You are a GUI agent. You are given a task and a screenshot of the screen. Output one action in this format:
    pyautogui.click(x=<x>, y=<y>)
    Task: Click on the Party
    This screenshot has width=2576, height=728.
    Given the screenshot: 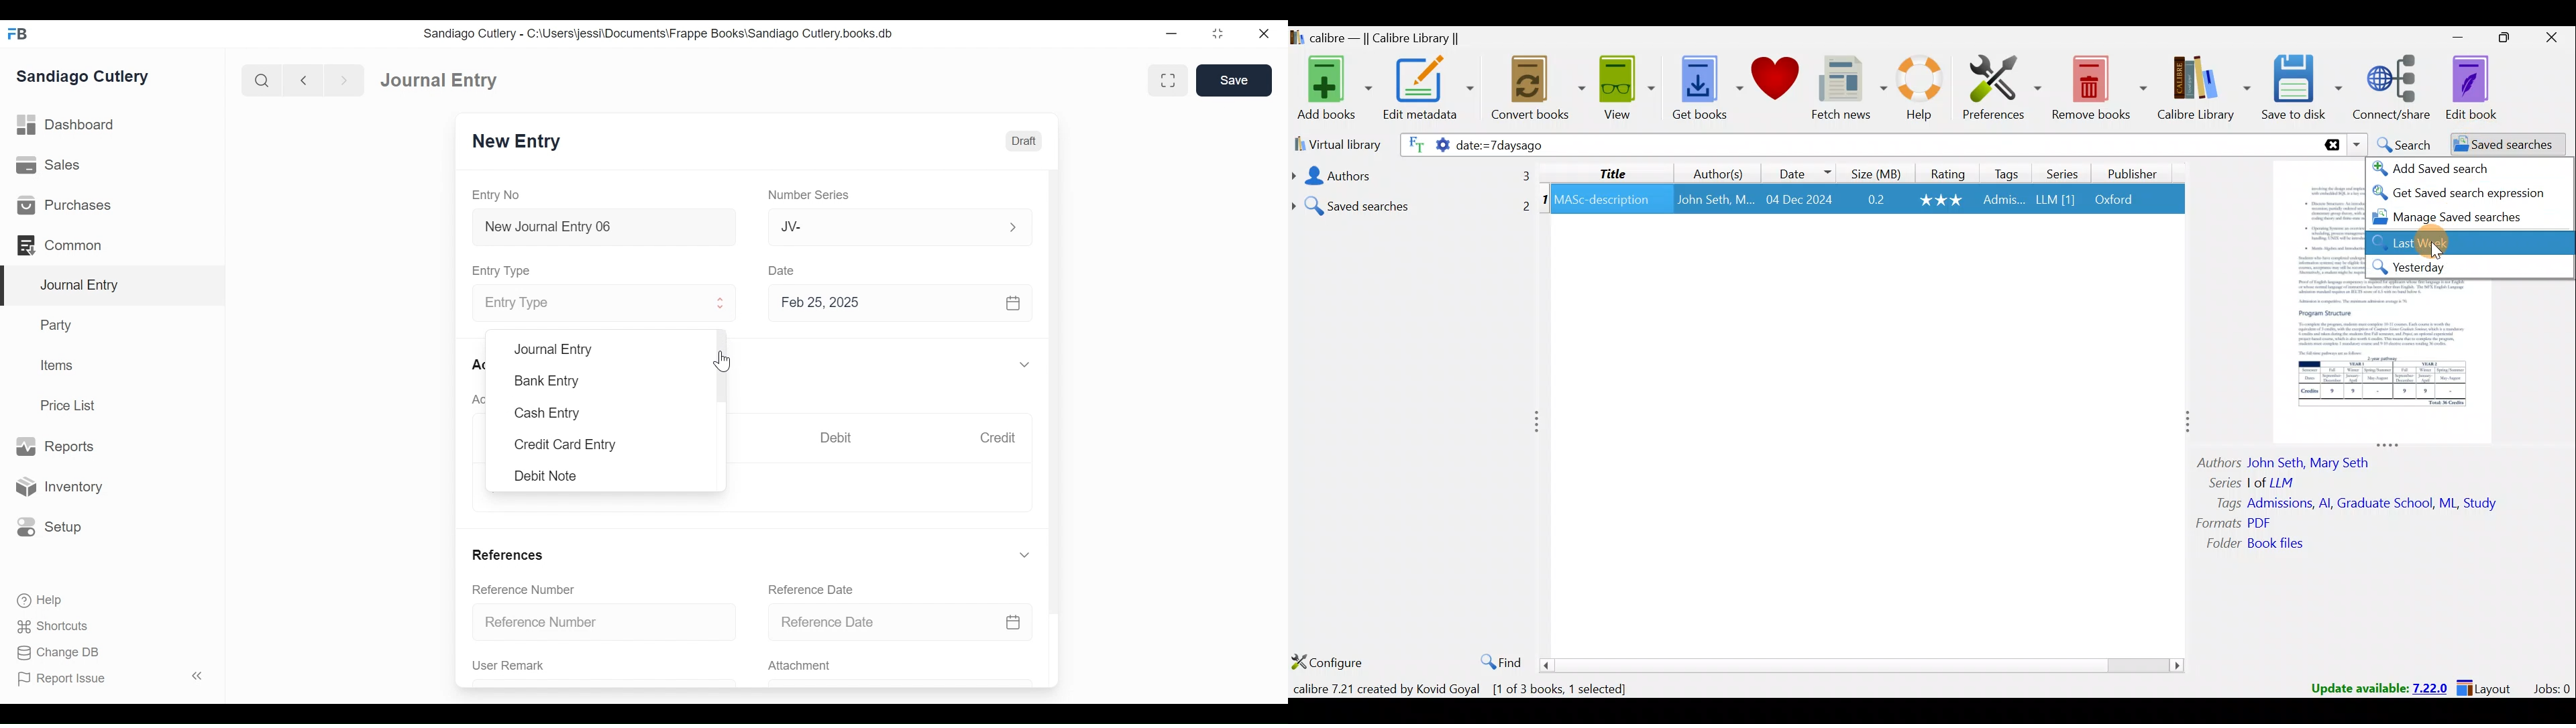 What is the action you would take?
    pyautogui.click(x=59, y=324)
    